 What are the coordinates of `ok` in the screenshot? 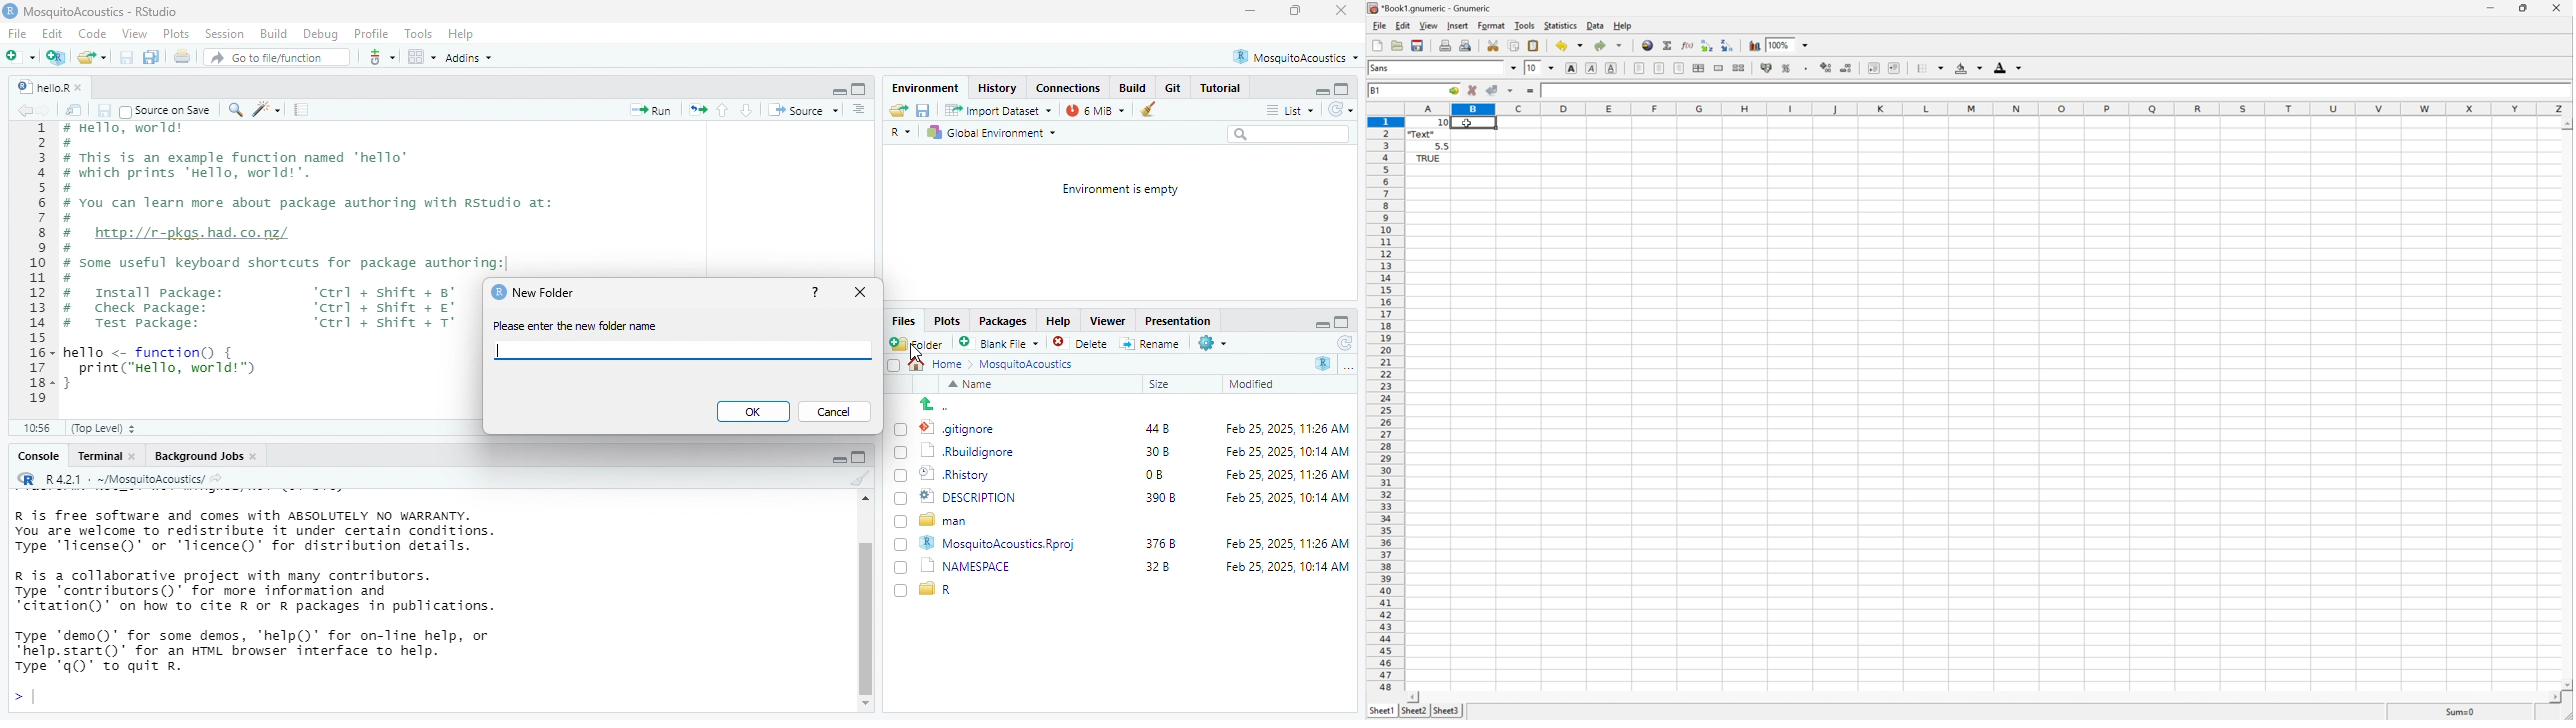 It's located at (752, 412).